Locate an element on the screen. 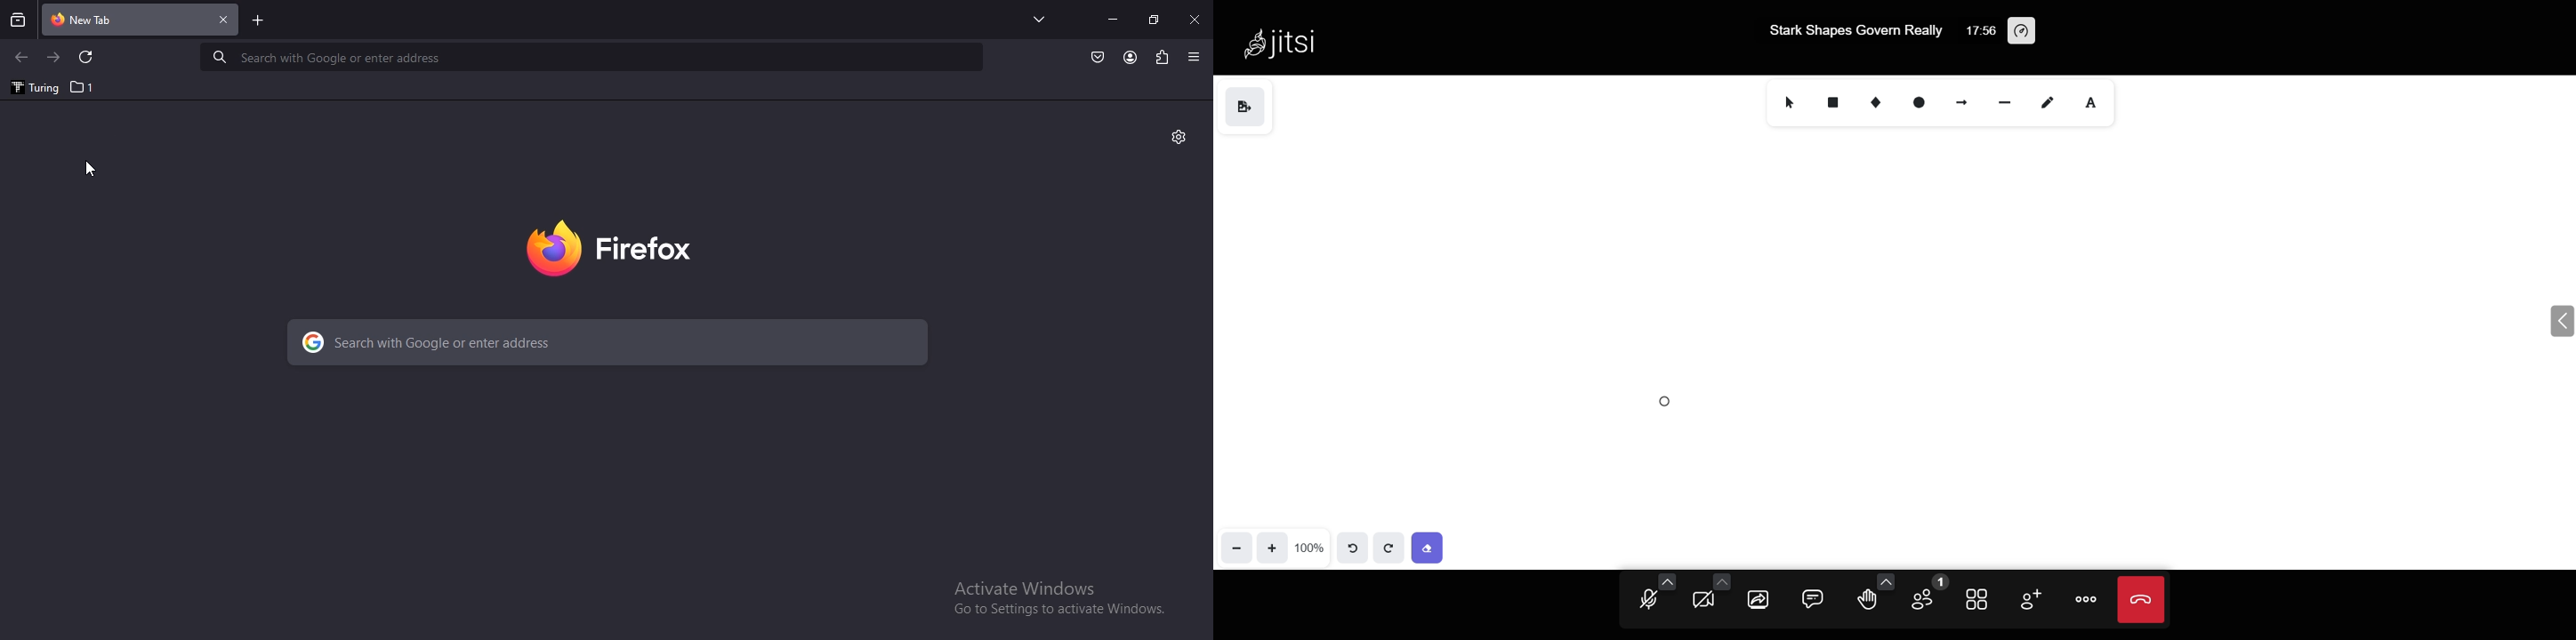 Image resolution: width=2576 pixels, height=644 pixels. line is located at coordinates (2003, 101).